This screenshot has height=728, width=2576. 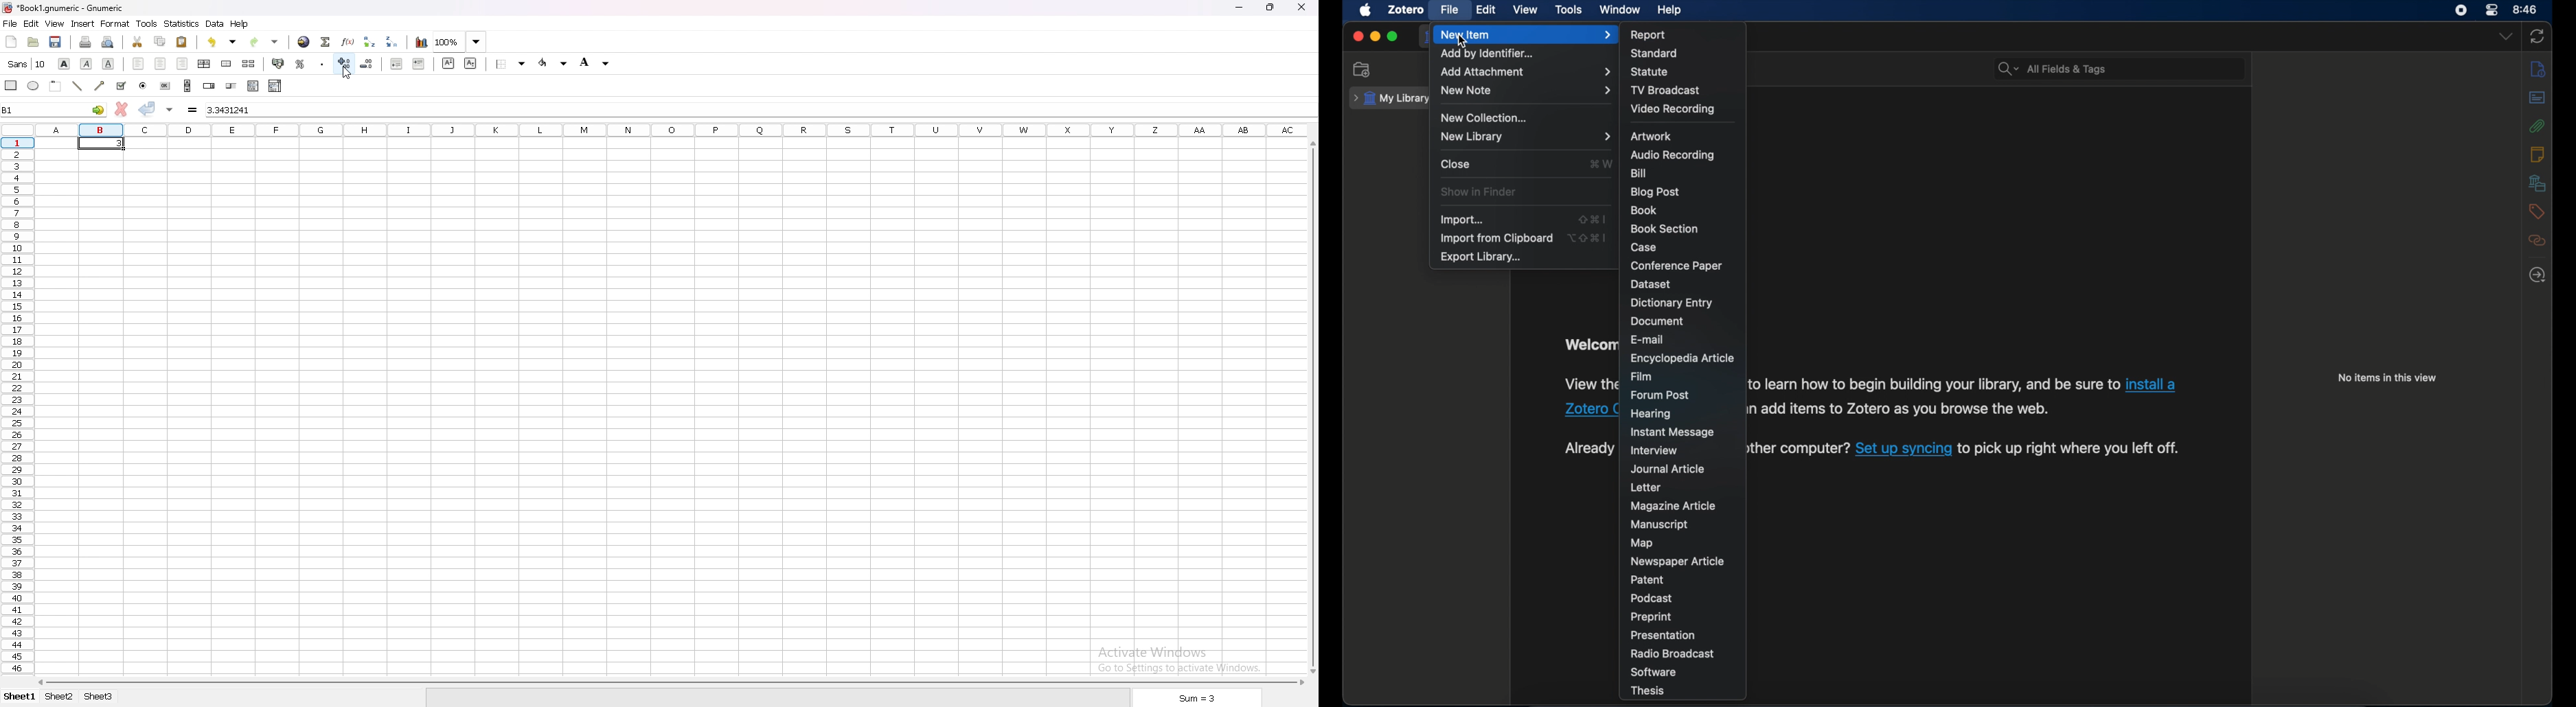 What do you see at coordinates (1480, 192) in the screenshot?
I see `show in finder` at bounding box center [1480, 192].